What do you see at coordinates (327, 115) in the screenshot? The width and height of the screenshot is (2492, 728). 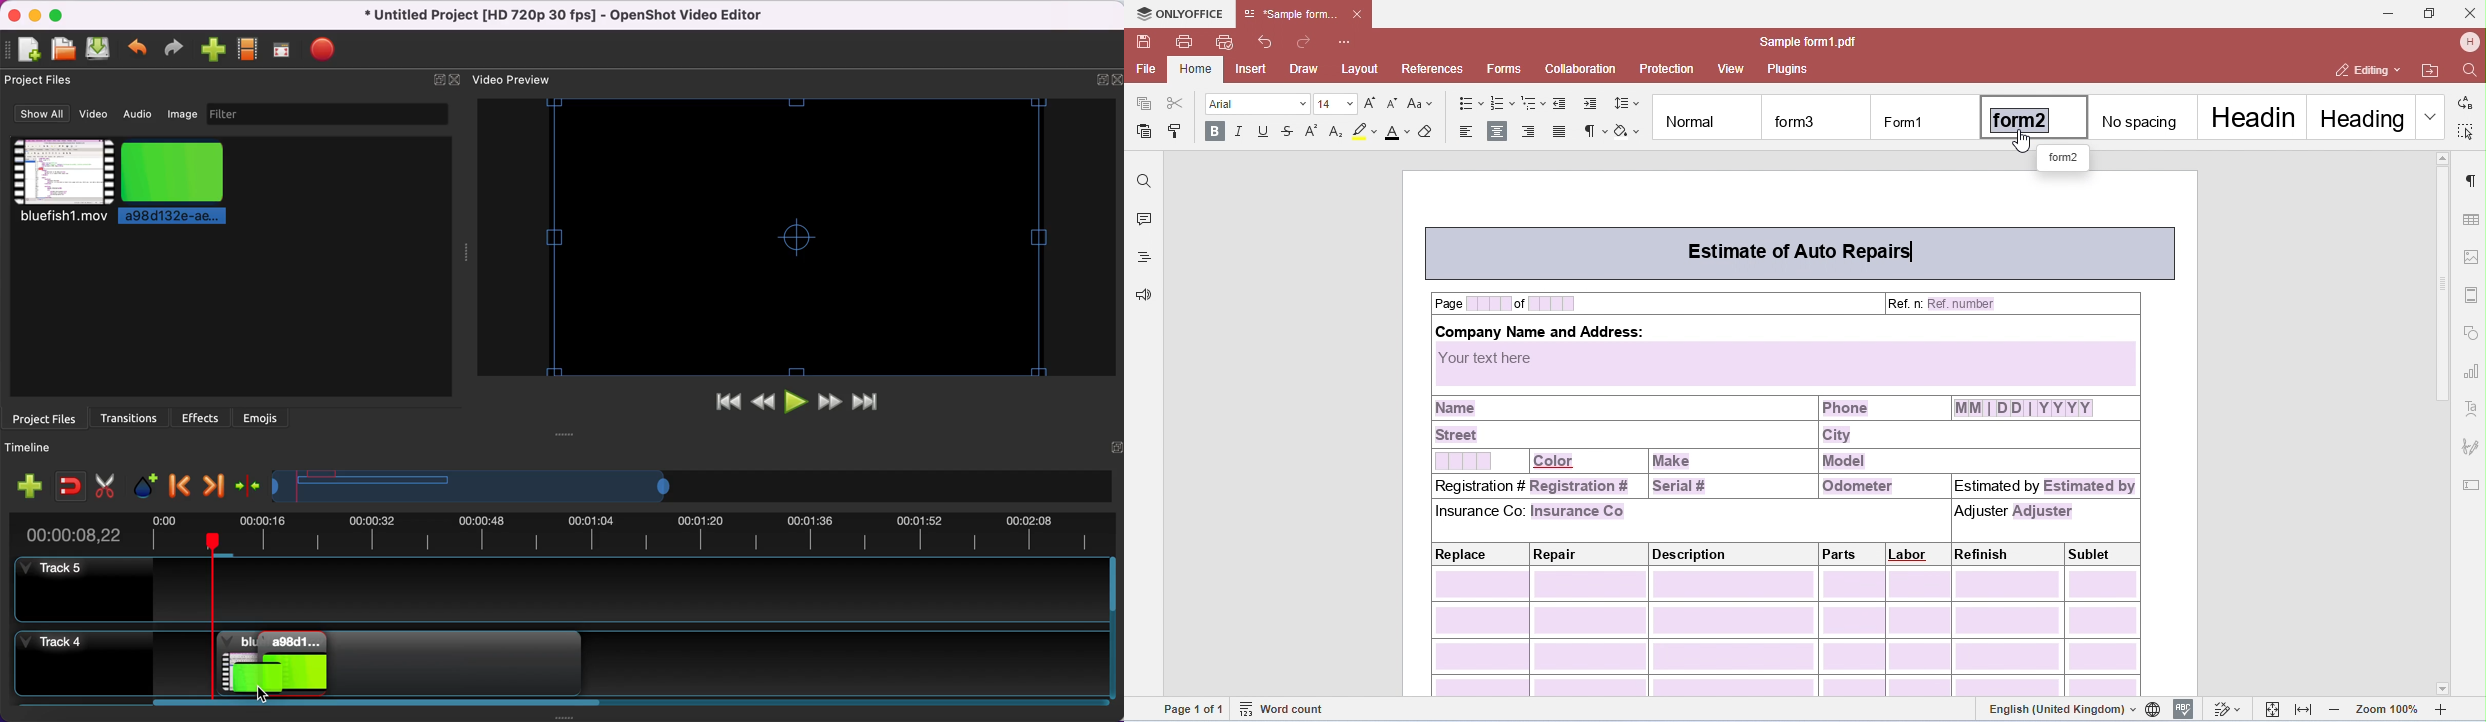 I see `filter` at bounding box center [327, 115].